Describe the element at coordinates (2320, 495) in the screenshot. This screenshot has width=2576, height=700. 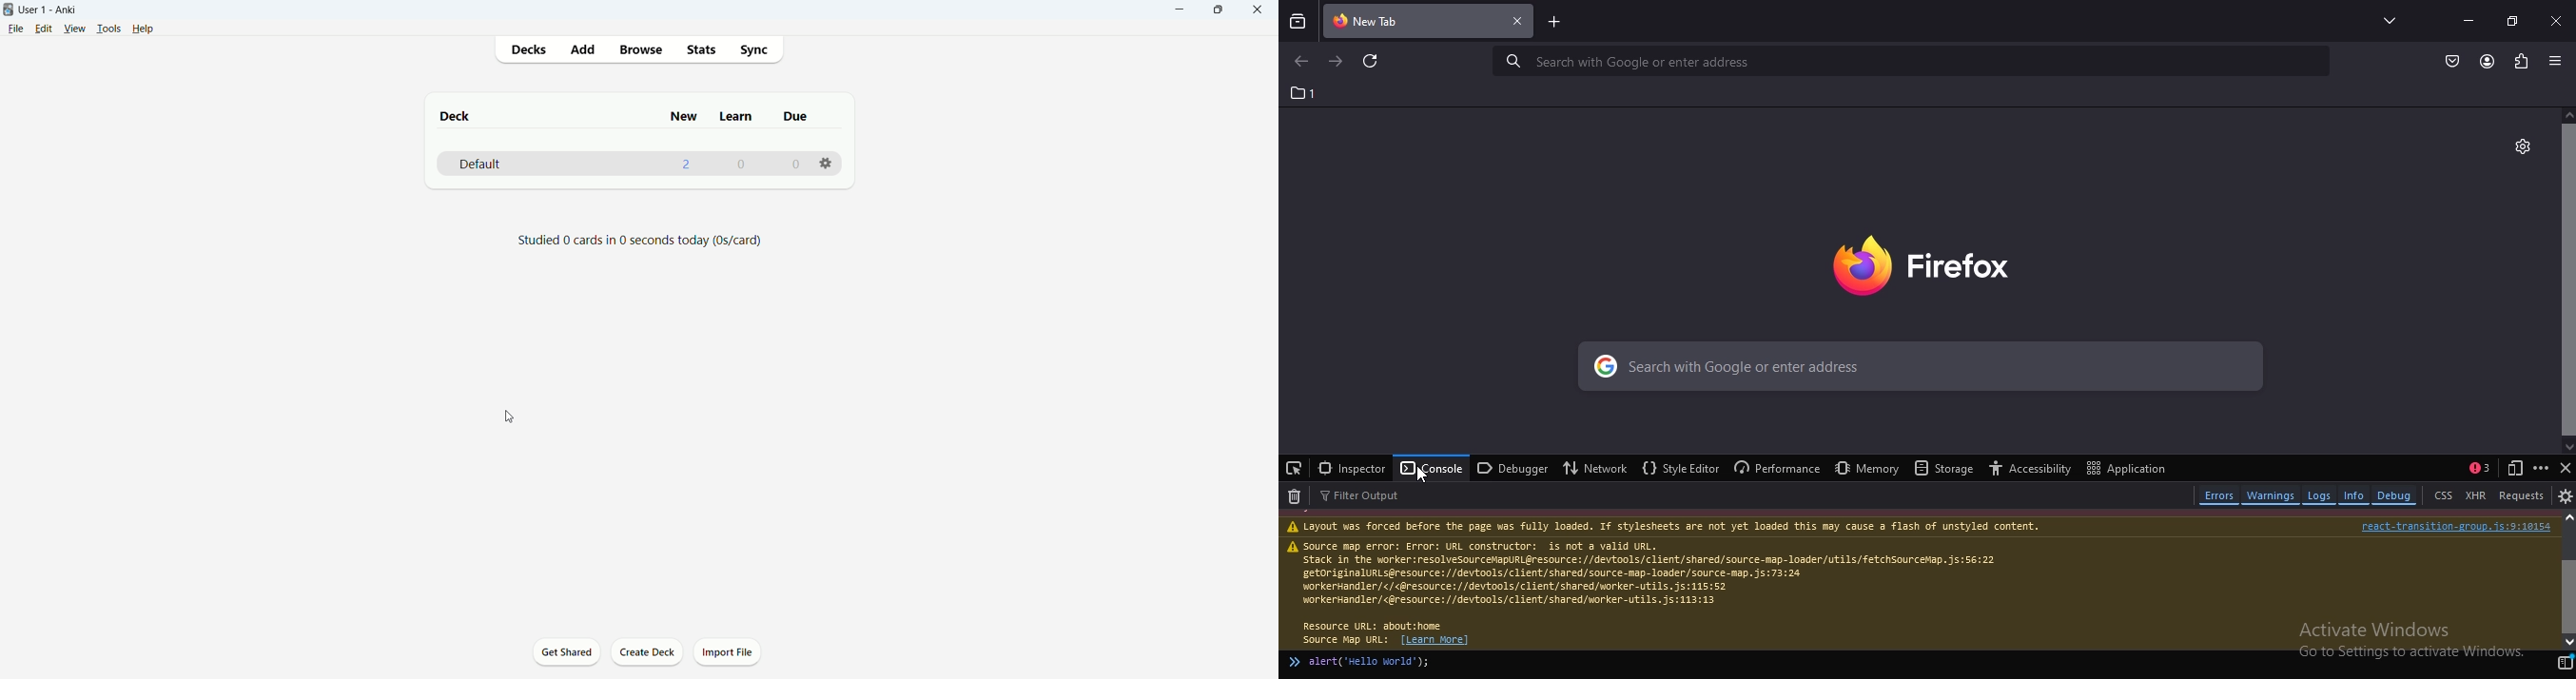
I see `logs` at that location.